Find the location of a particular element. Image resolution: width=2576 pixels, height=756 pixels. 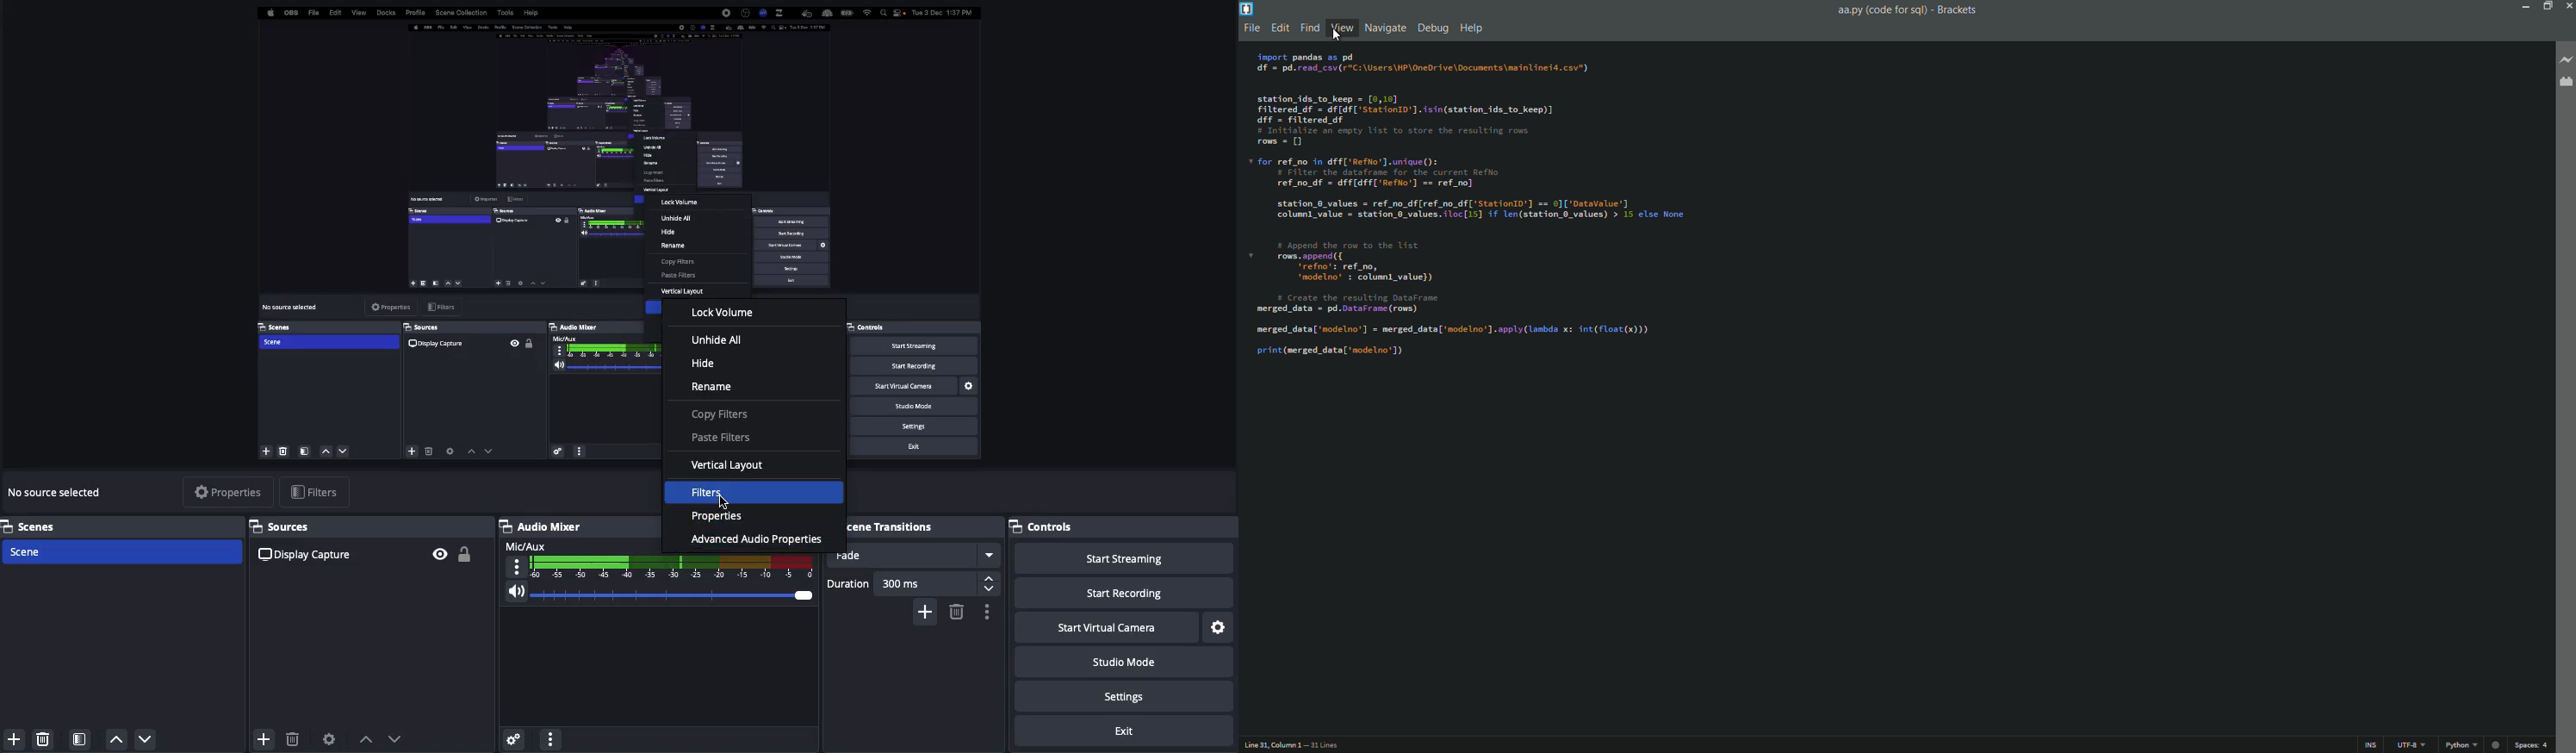

Filters  is located at coordinates (710, 492).